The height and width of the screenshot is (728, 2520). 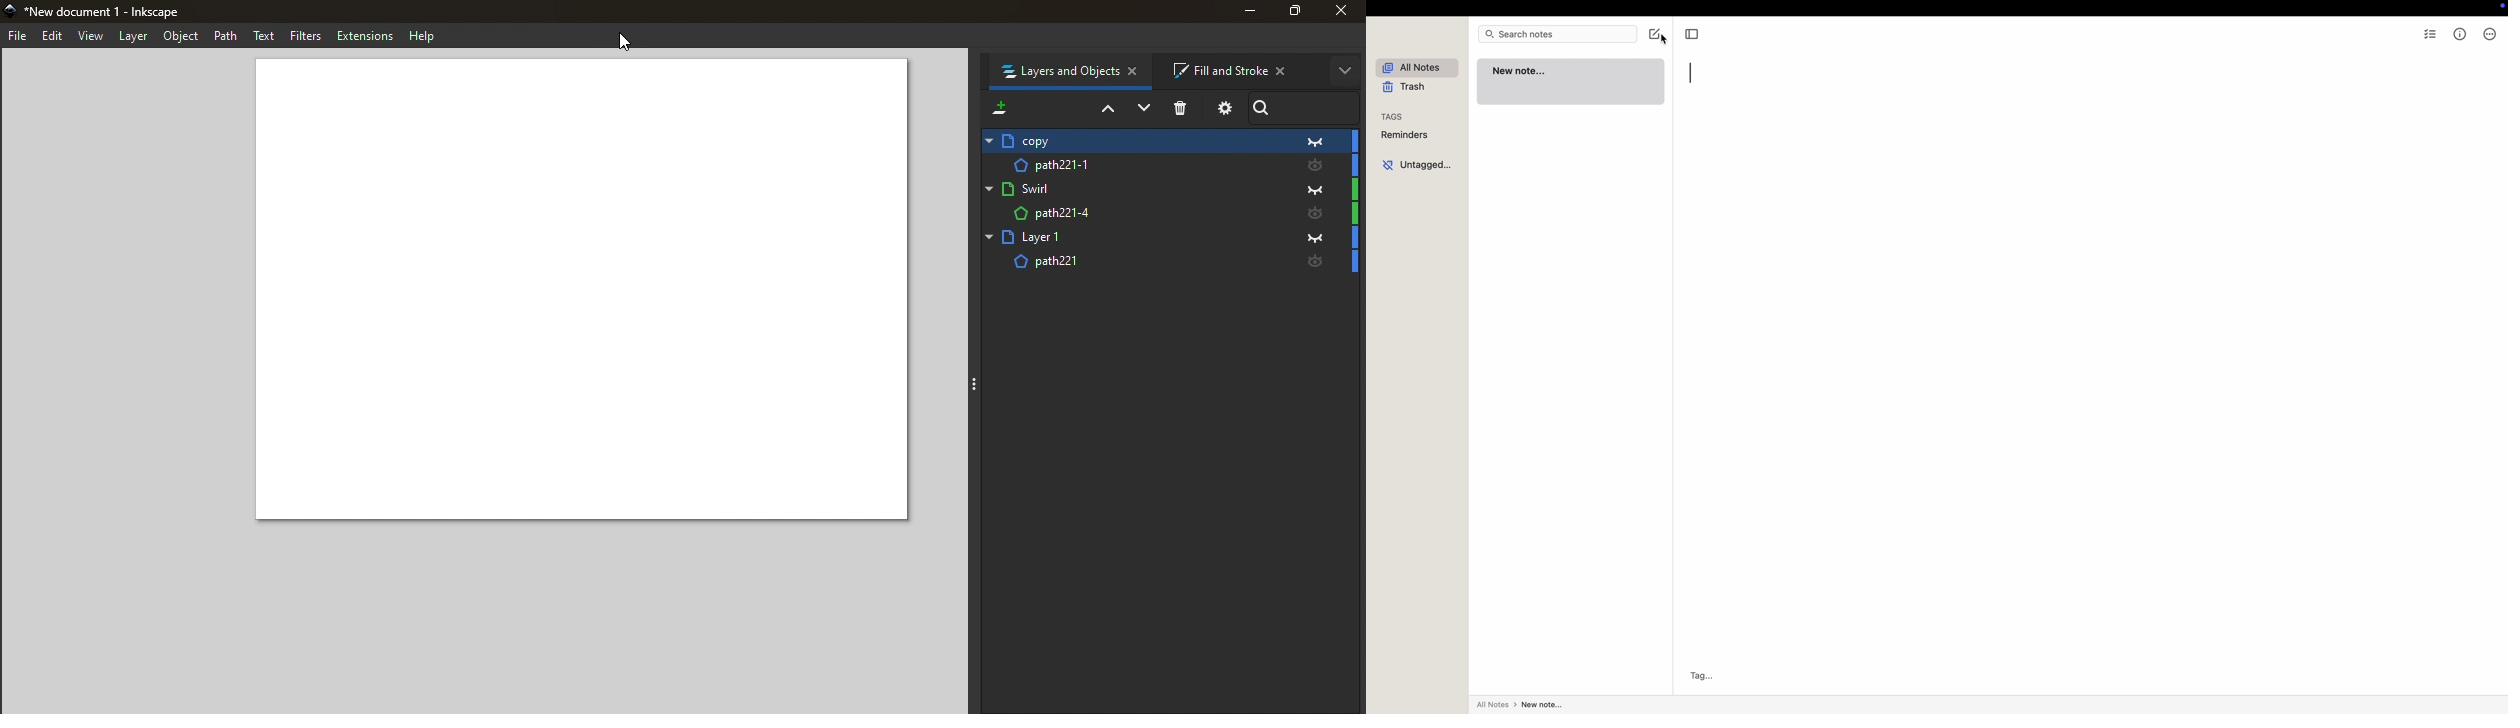 I want to click on Minimize, so click(x=1247, y=12).